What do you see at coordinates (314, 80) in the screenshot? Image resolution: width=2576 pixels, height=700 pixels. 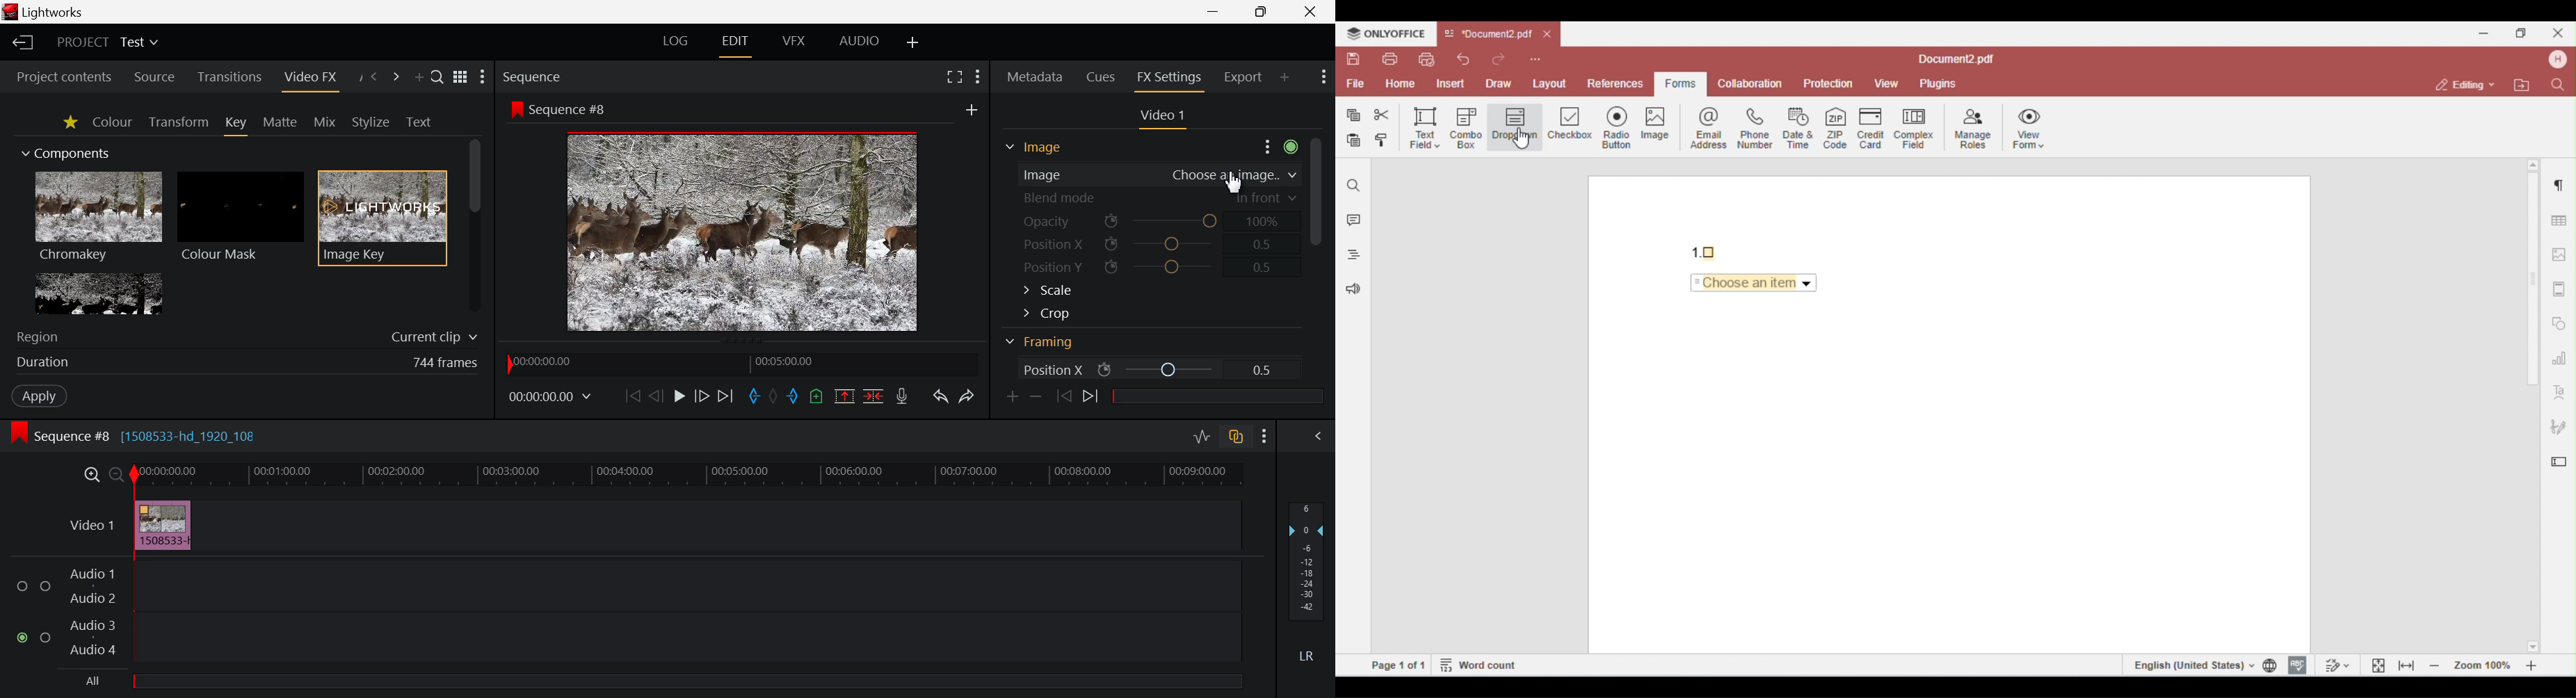 I see `Video FX` at bounding box center [314, 80].